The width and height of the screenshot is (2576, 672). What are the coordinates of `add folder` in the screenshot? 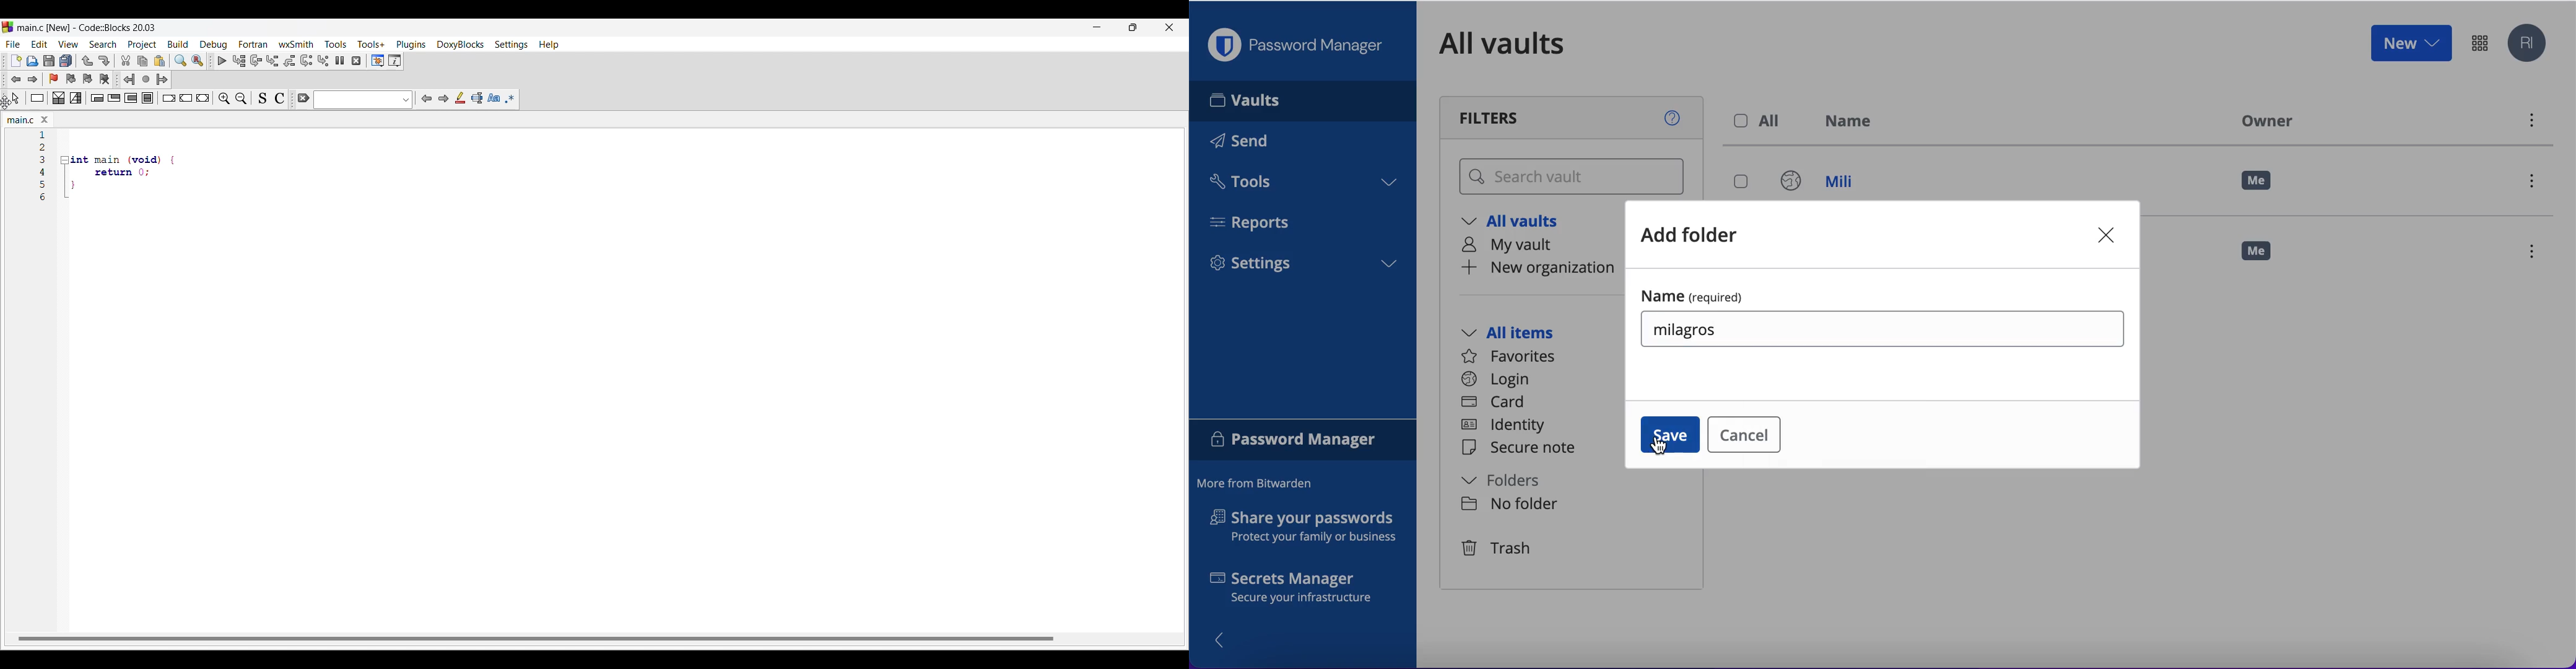 It's located at (1695, 234).